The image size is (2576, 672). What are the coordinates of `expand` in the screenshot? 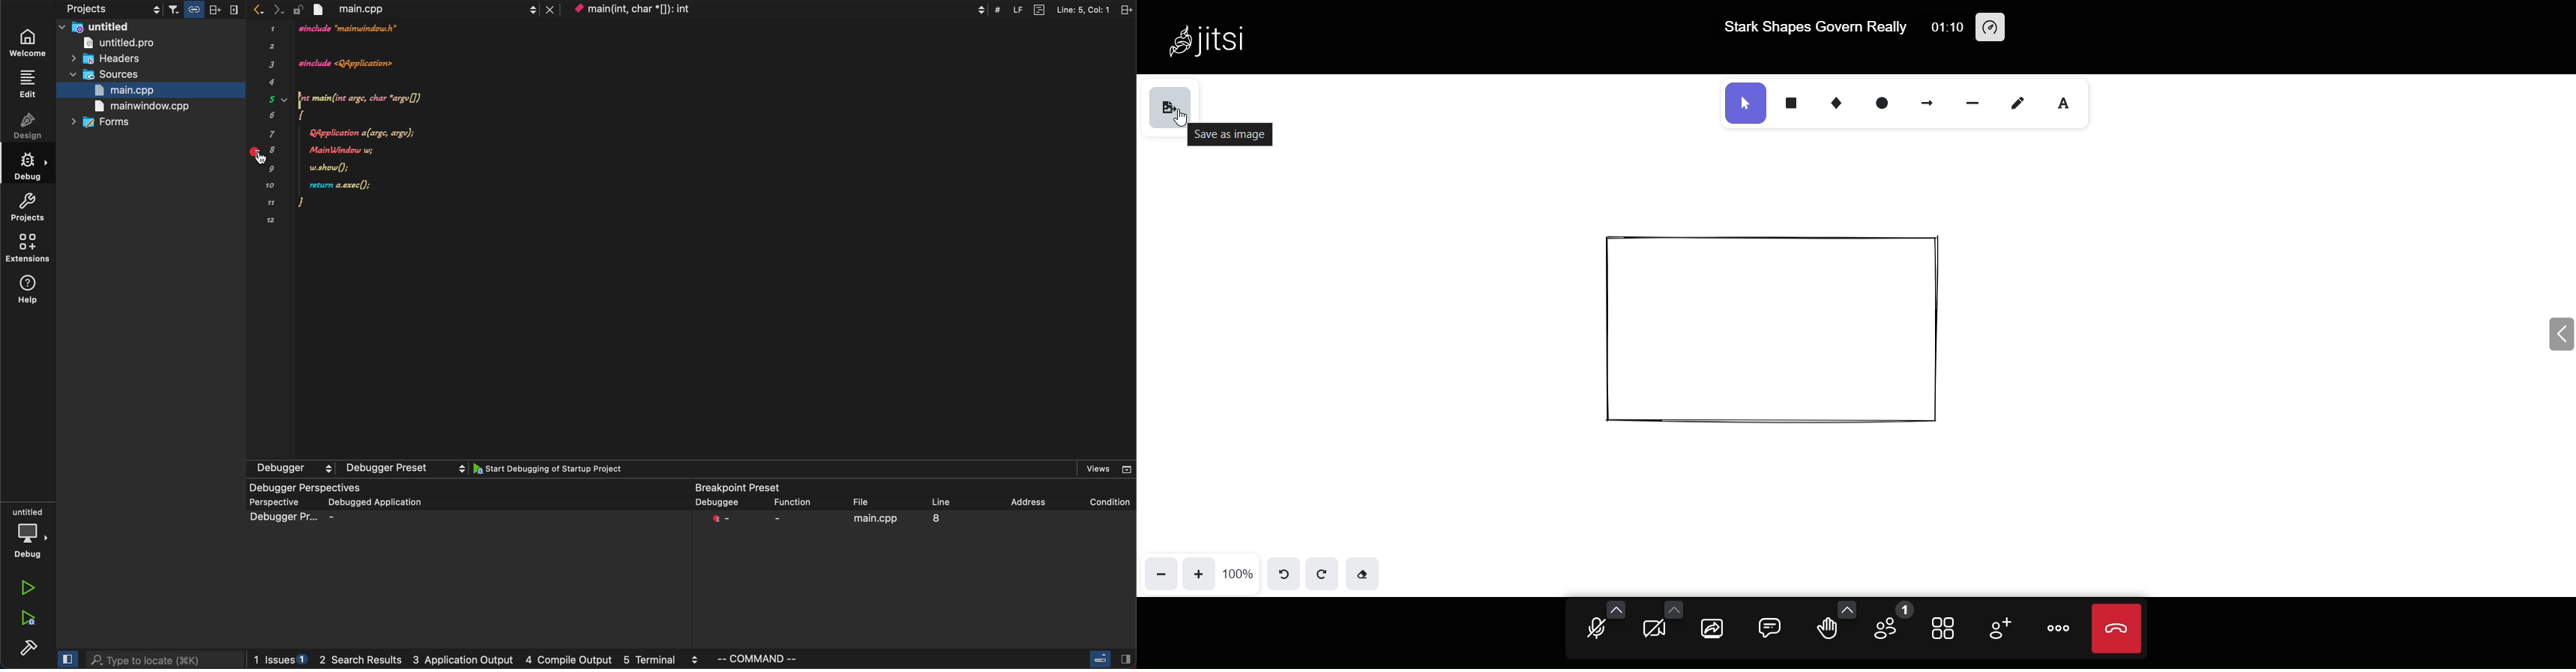 It's located at (2557, 336).